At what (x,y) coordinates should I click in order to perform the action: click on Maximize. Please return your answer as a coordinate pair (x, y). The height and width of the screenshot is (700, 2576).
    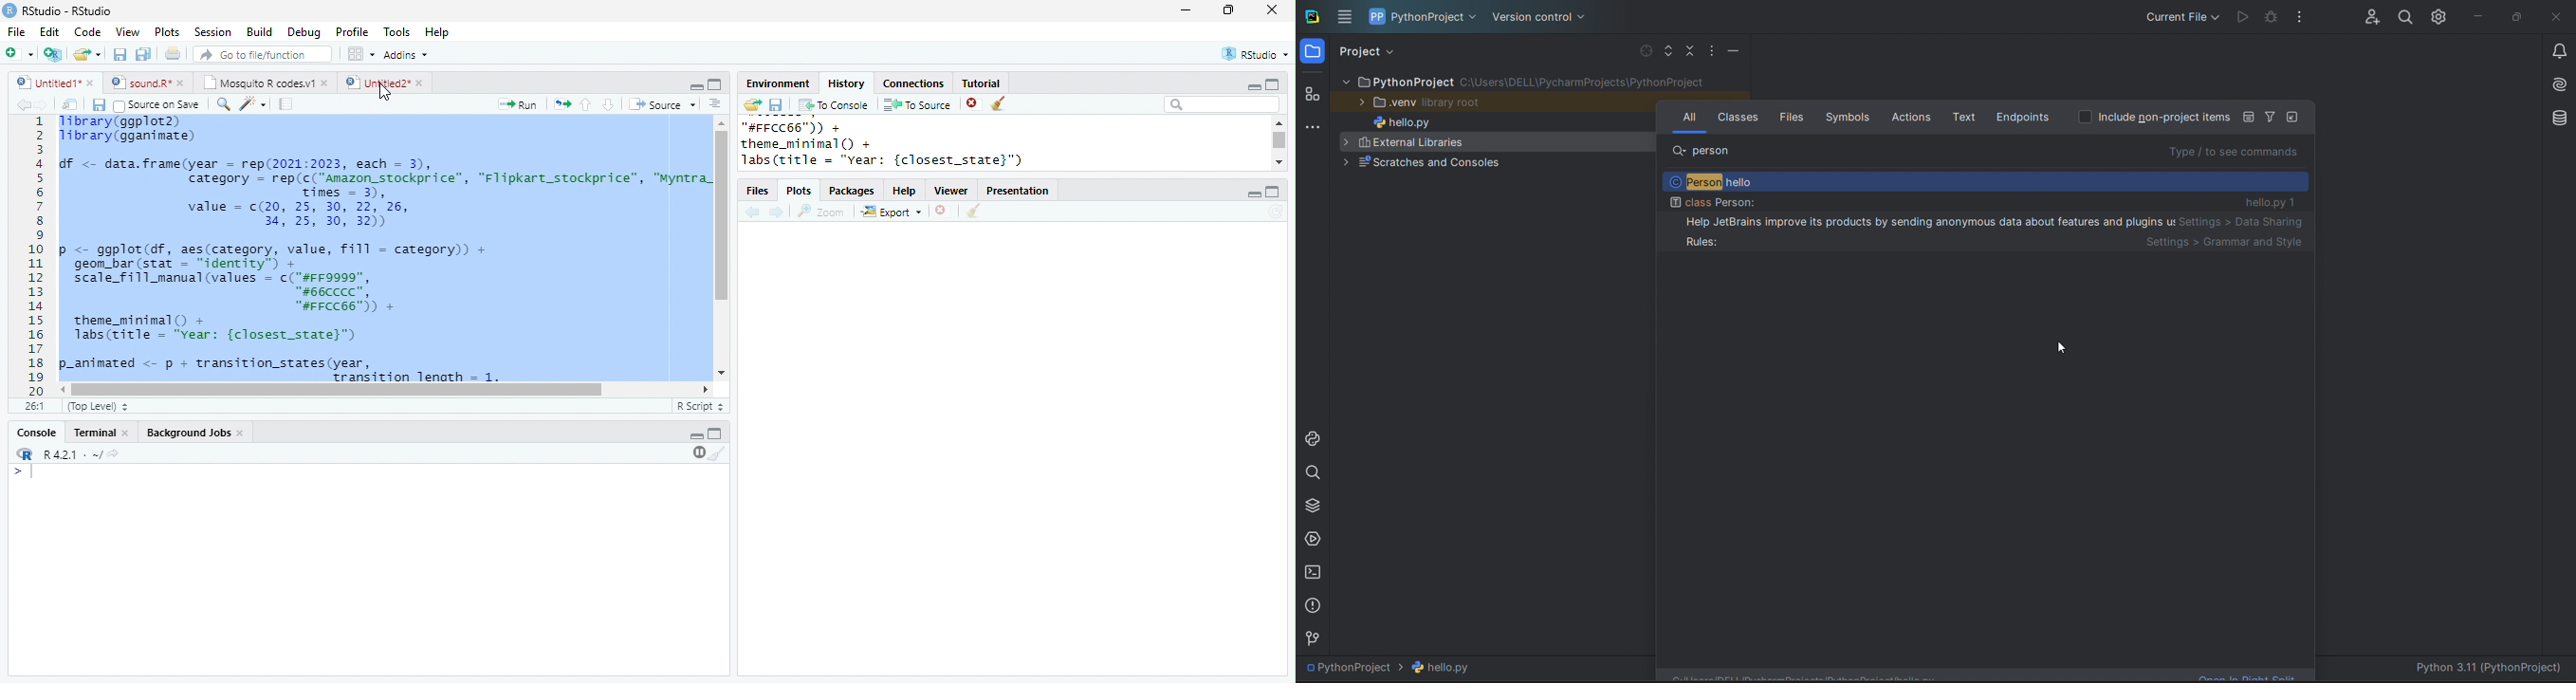
    Looking at the image, I should click on (715, 434).